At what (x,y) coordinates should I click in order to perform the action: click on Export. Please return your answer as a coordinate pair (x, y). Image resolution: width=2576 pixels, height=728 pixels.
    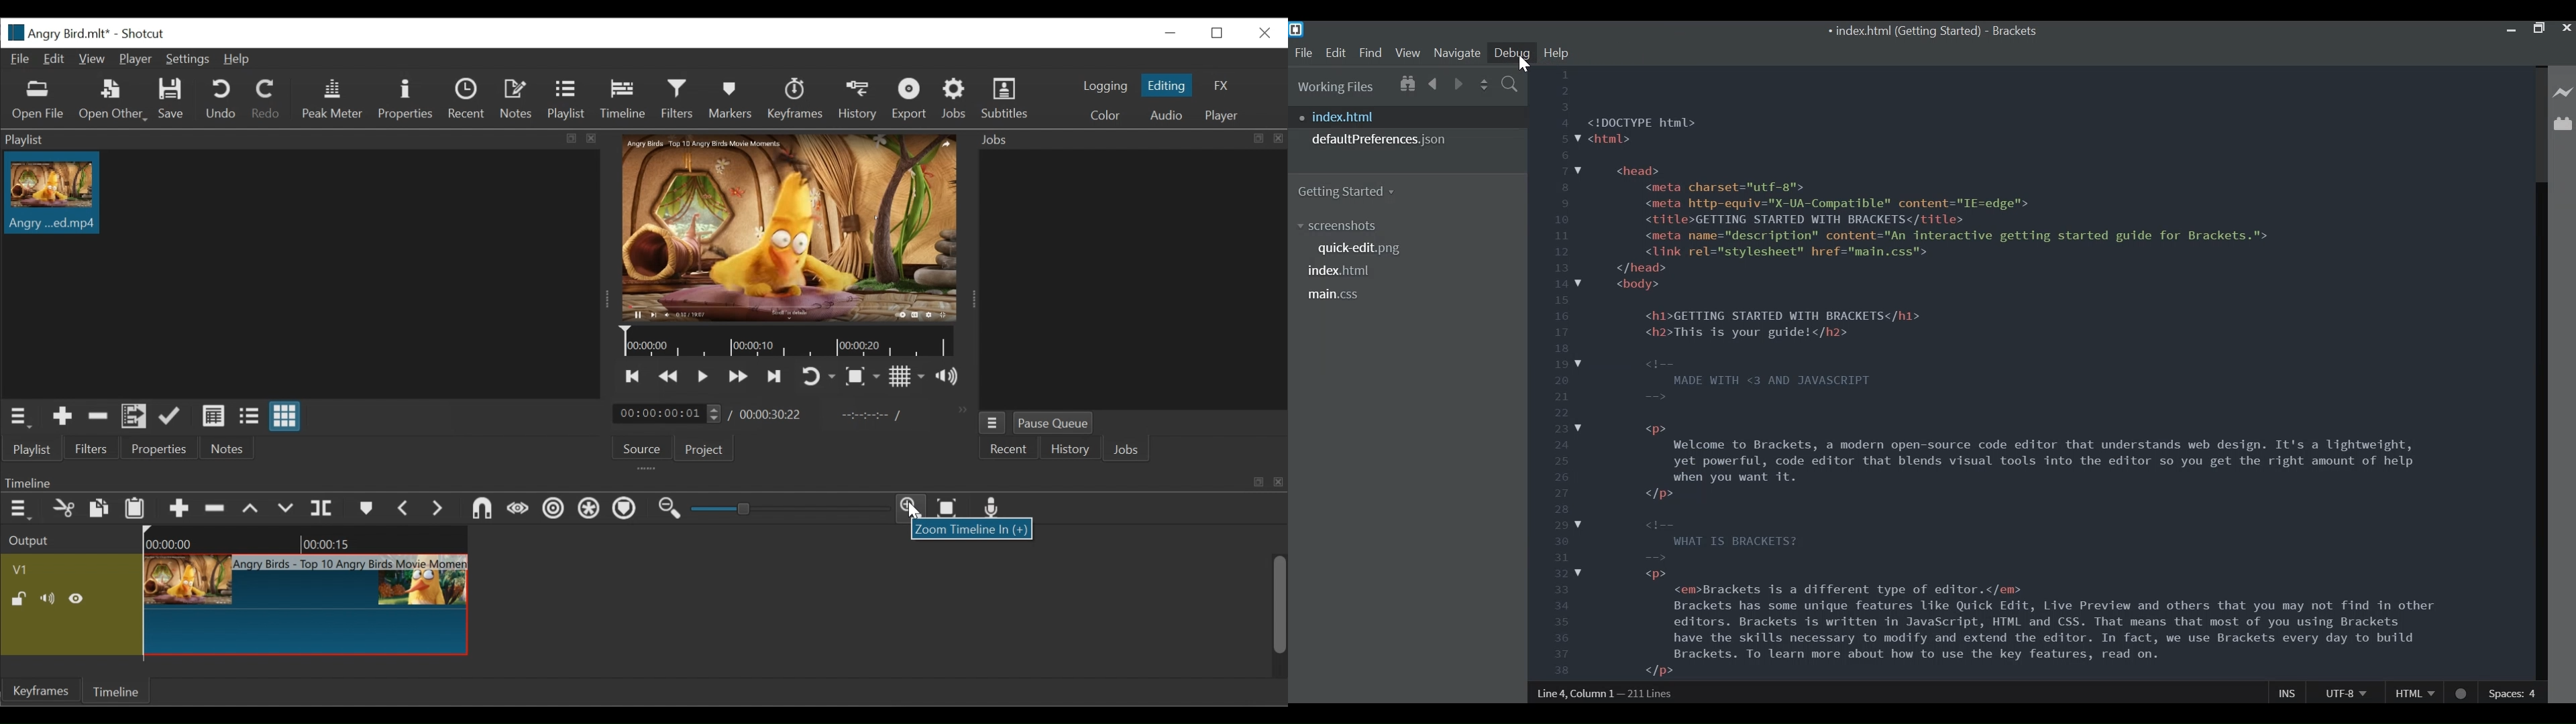
    Looking at the image, I should click on (910, 101).